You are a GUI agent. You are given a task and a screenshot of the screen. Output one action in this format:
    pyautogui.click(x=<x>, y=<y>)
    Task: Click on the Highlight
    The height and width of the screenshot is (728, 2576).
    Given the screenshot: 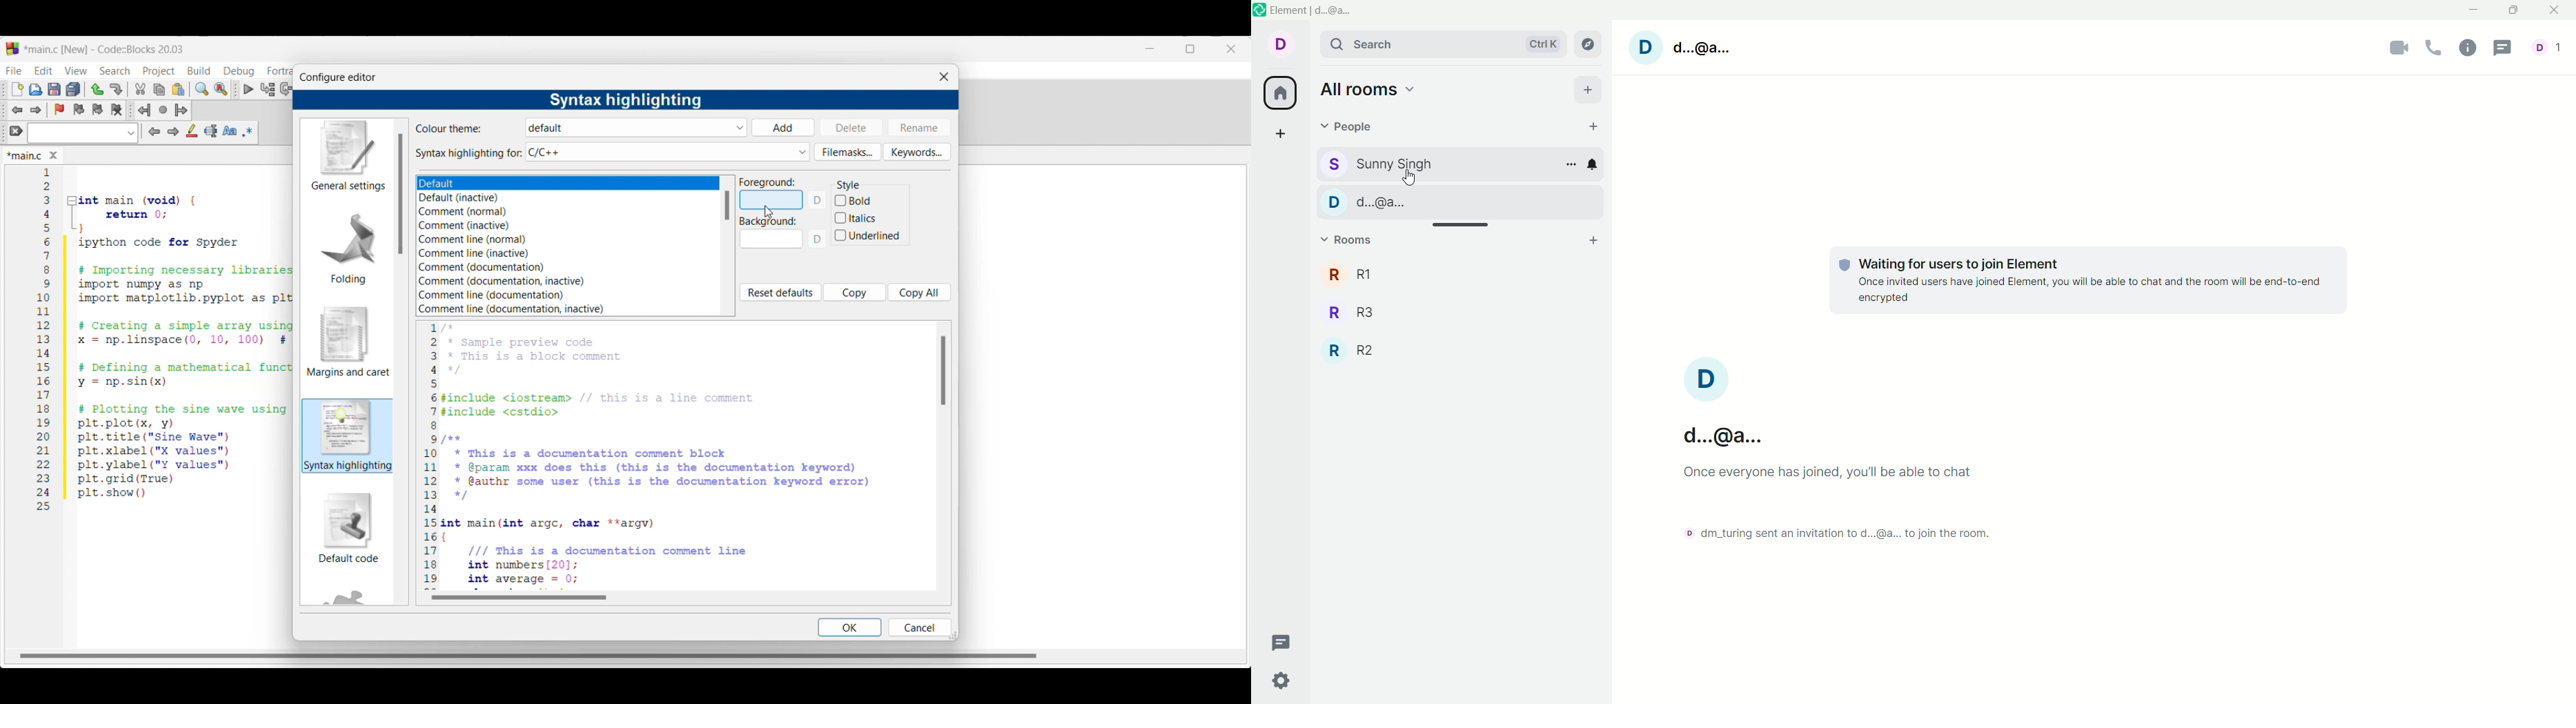 What is the action you would take?
    pyautogui.click(x=192, y=130)
    